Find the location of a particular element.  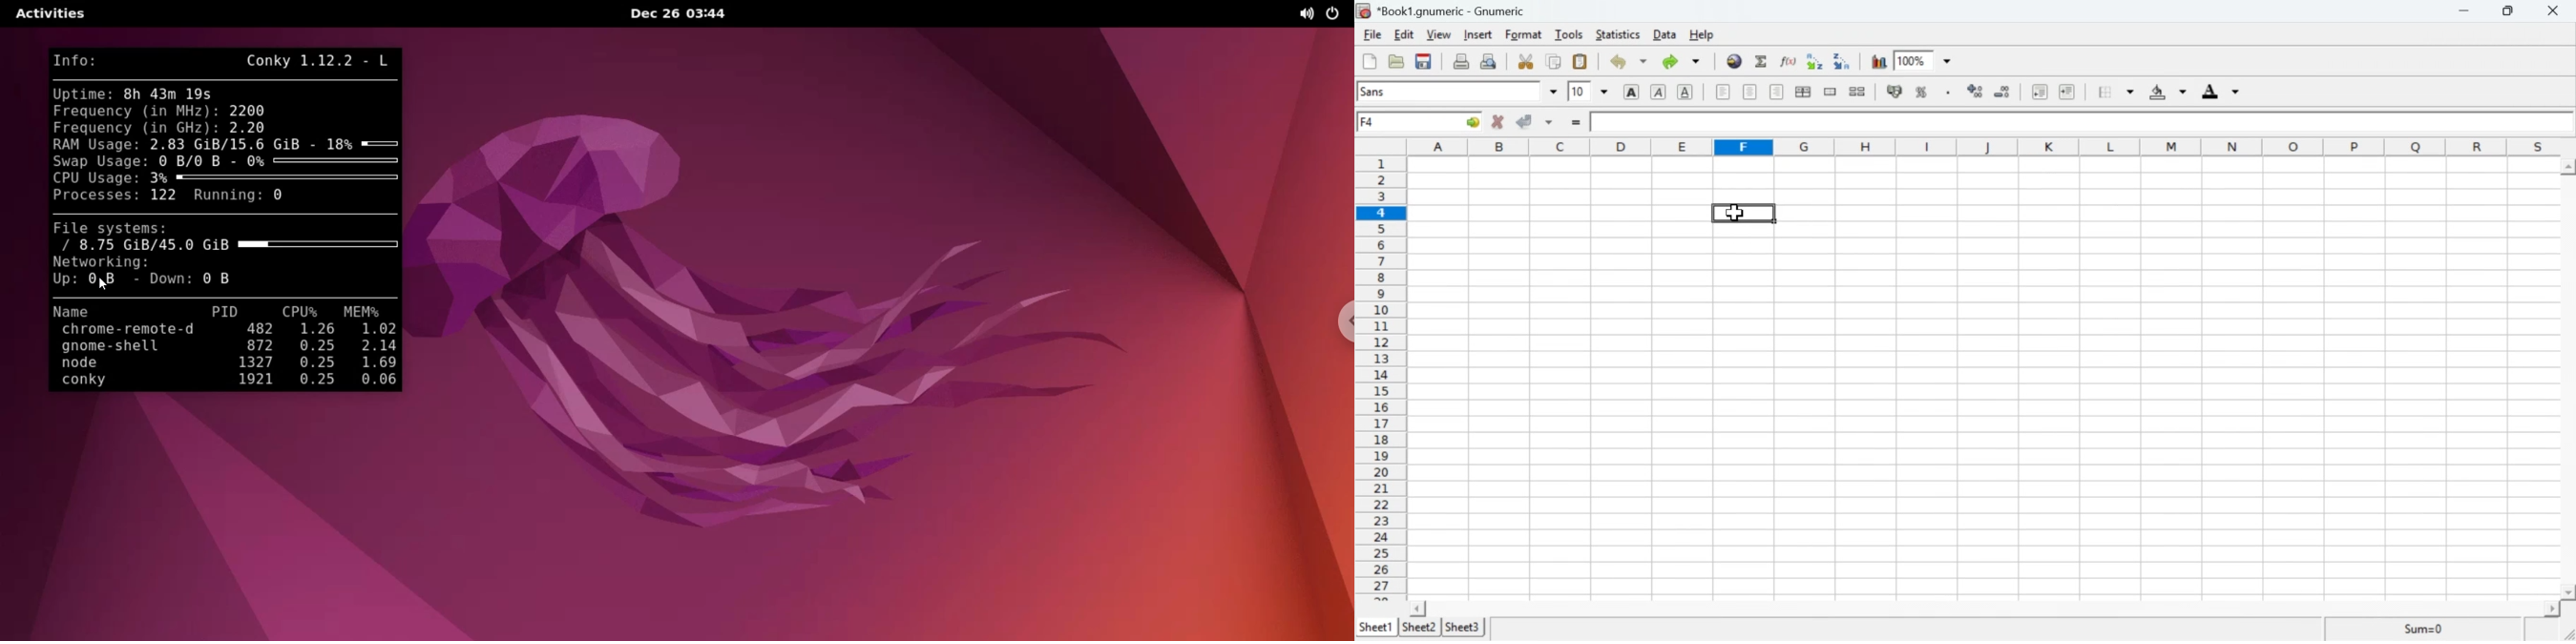

Align right is located at coordinates (1776, 94).